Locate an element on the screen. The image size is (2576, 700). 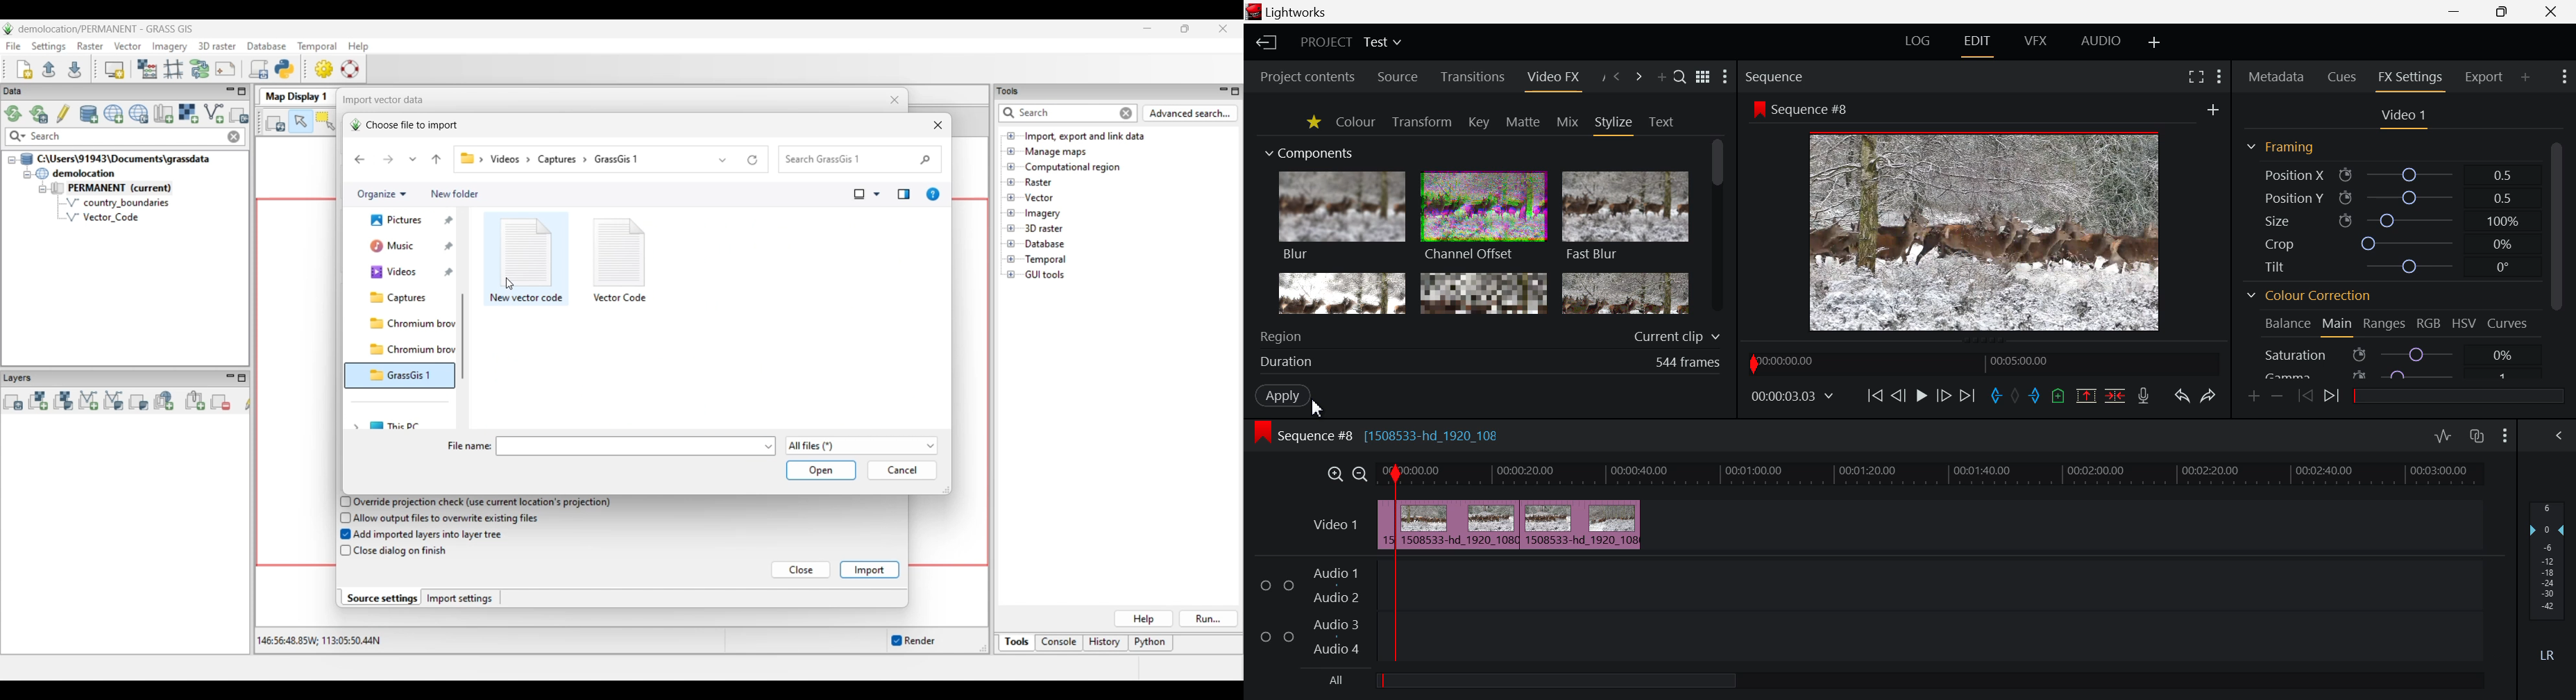
Tilt is located at coordinates (2385, 267).